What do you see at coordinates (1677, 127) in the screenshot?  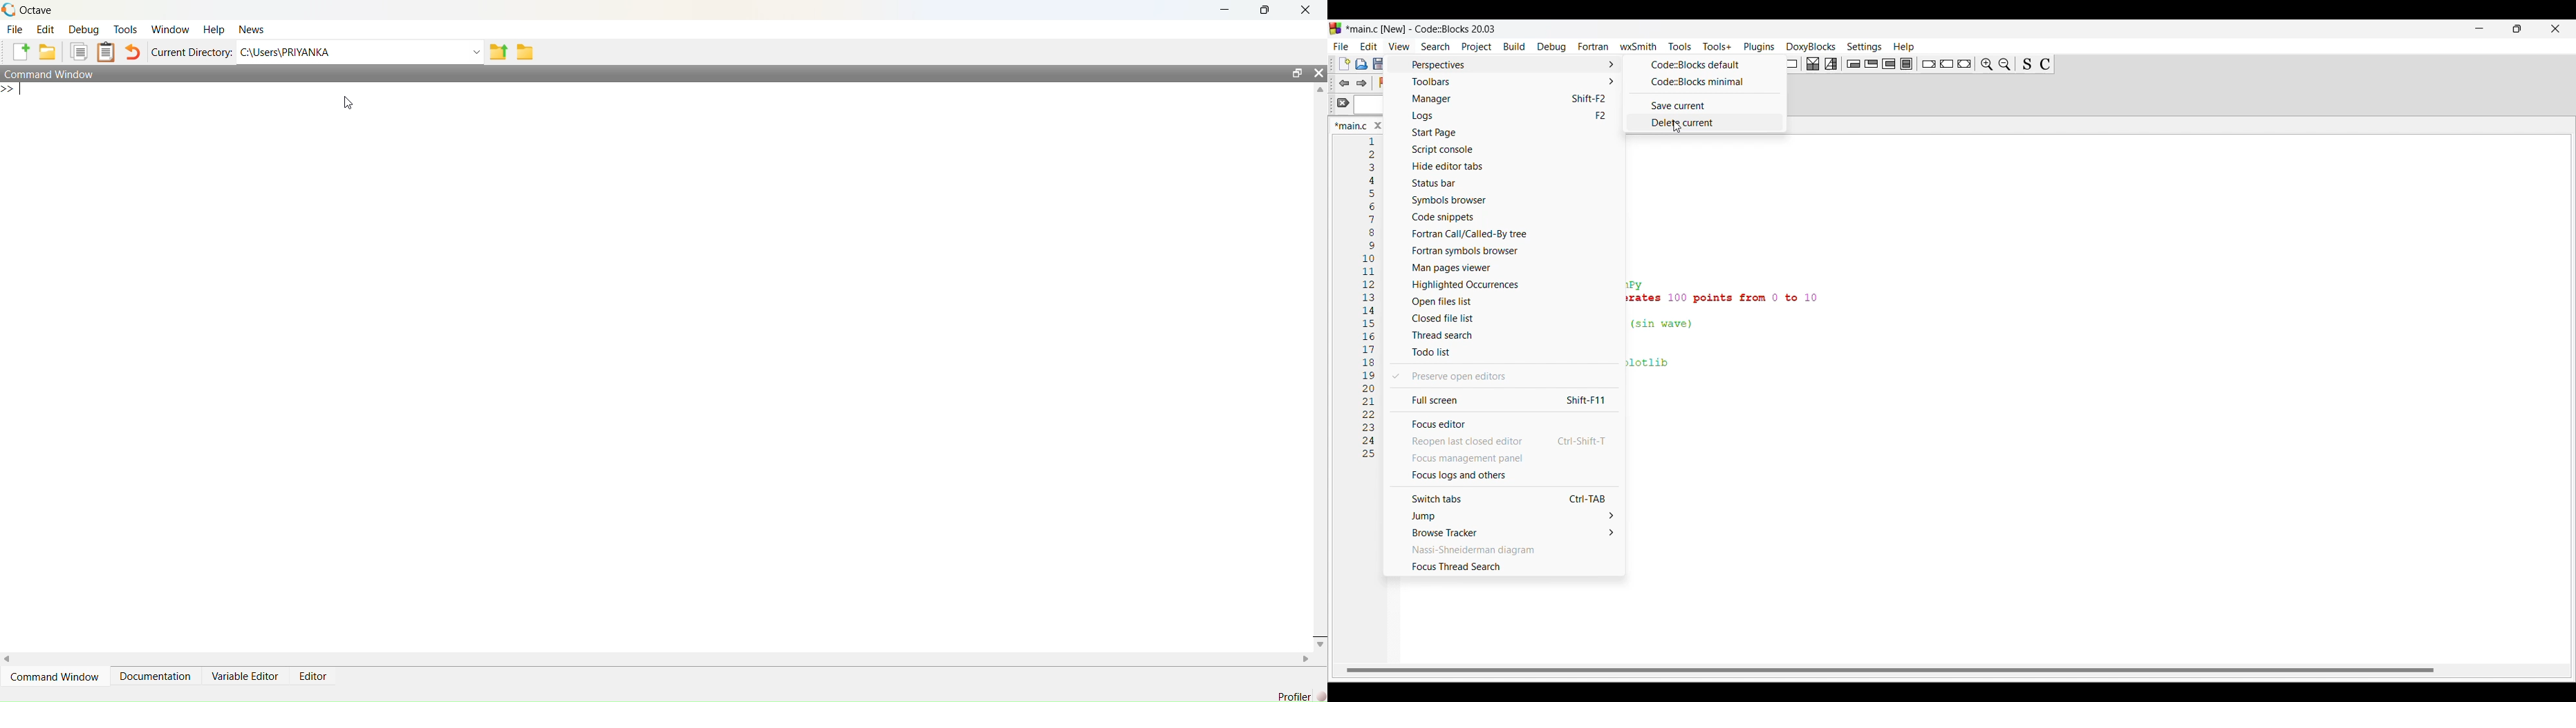 I see `Cursor clicking on Delete current` at bounding box center [1677, 127].